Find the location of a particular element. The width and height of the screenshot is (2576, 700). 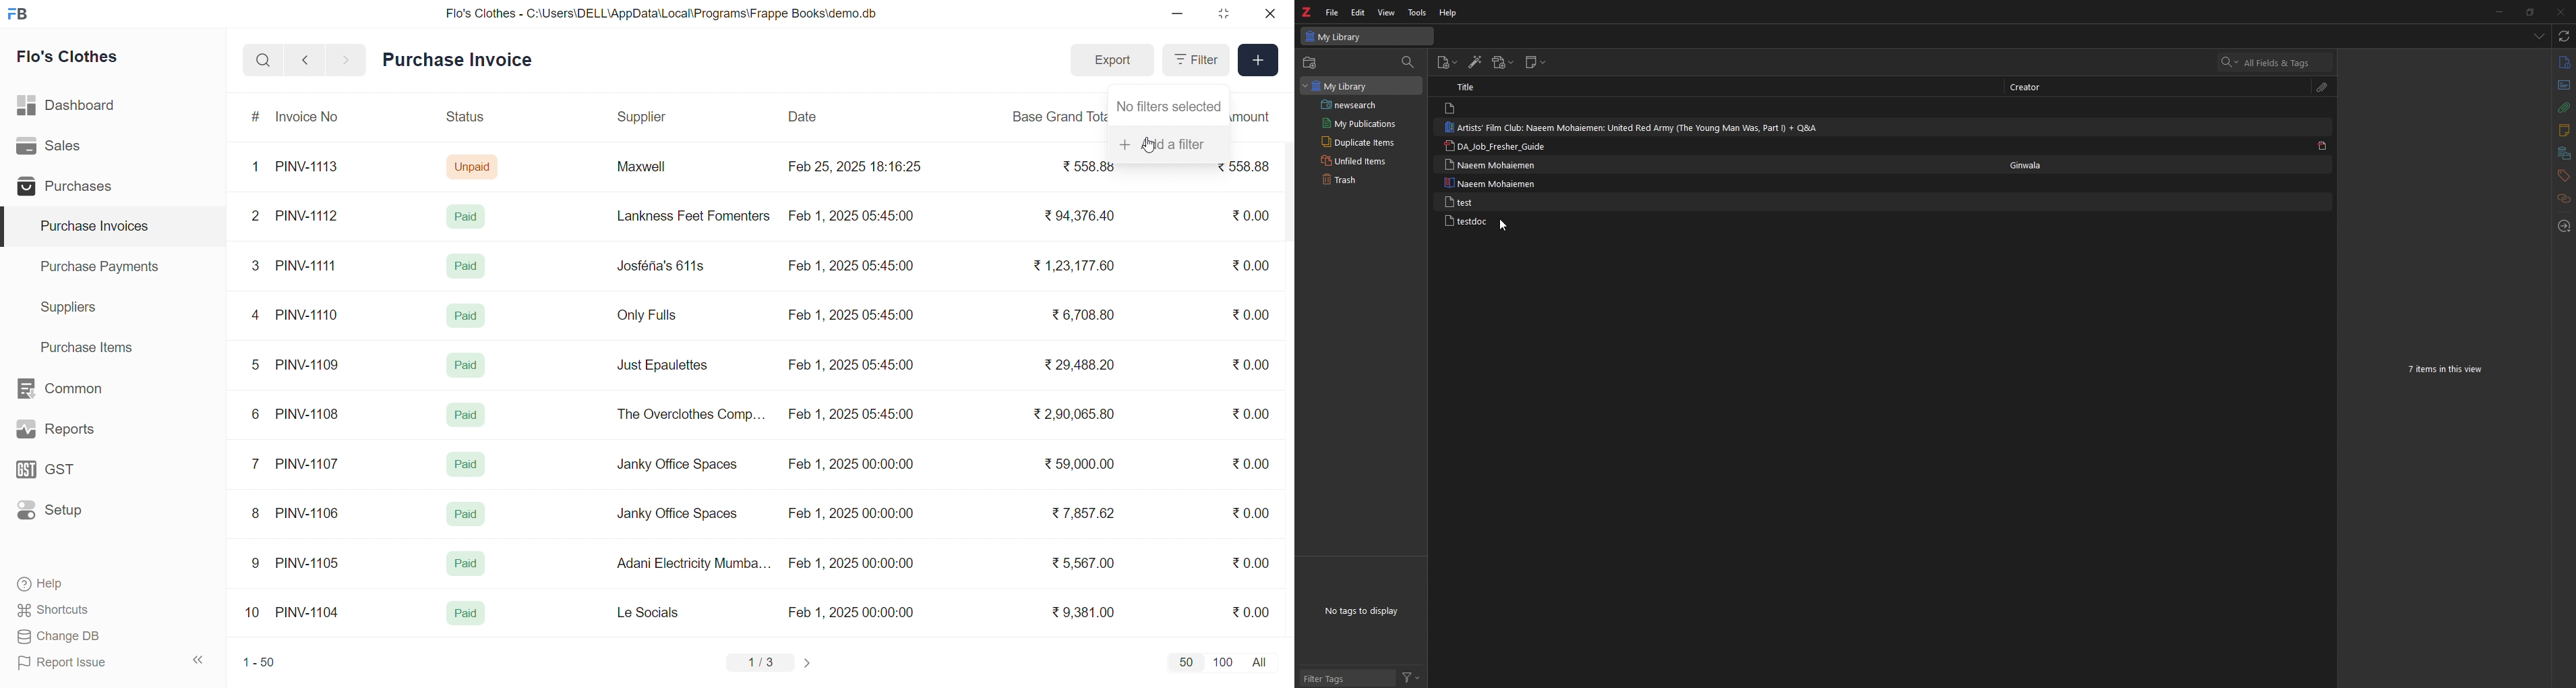

file is located at coordinates (1332, 12).